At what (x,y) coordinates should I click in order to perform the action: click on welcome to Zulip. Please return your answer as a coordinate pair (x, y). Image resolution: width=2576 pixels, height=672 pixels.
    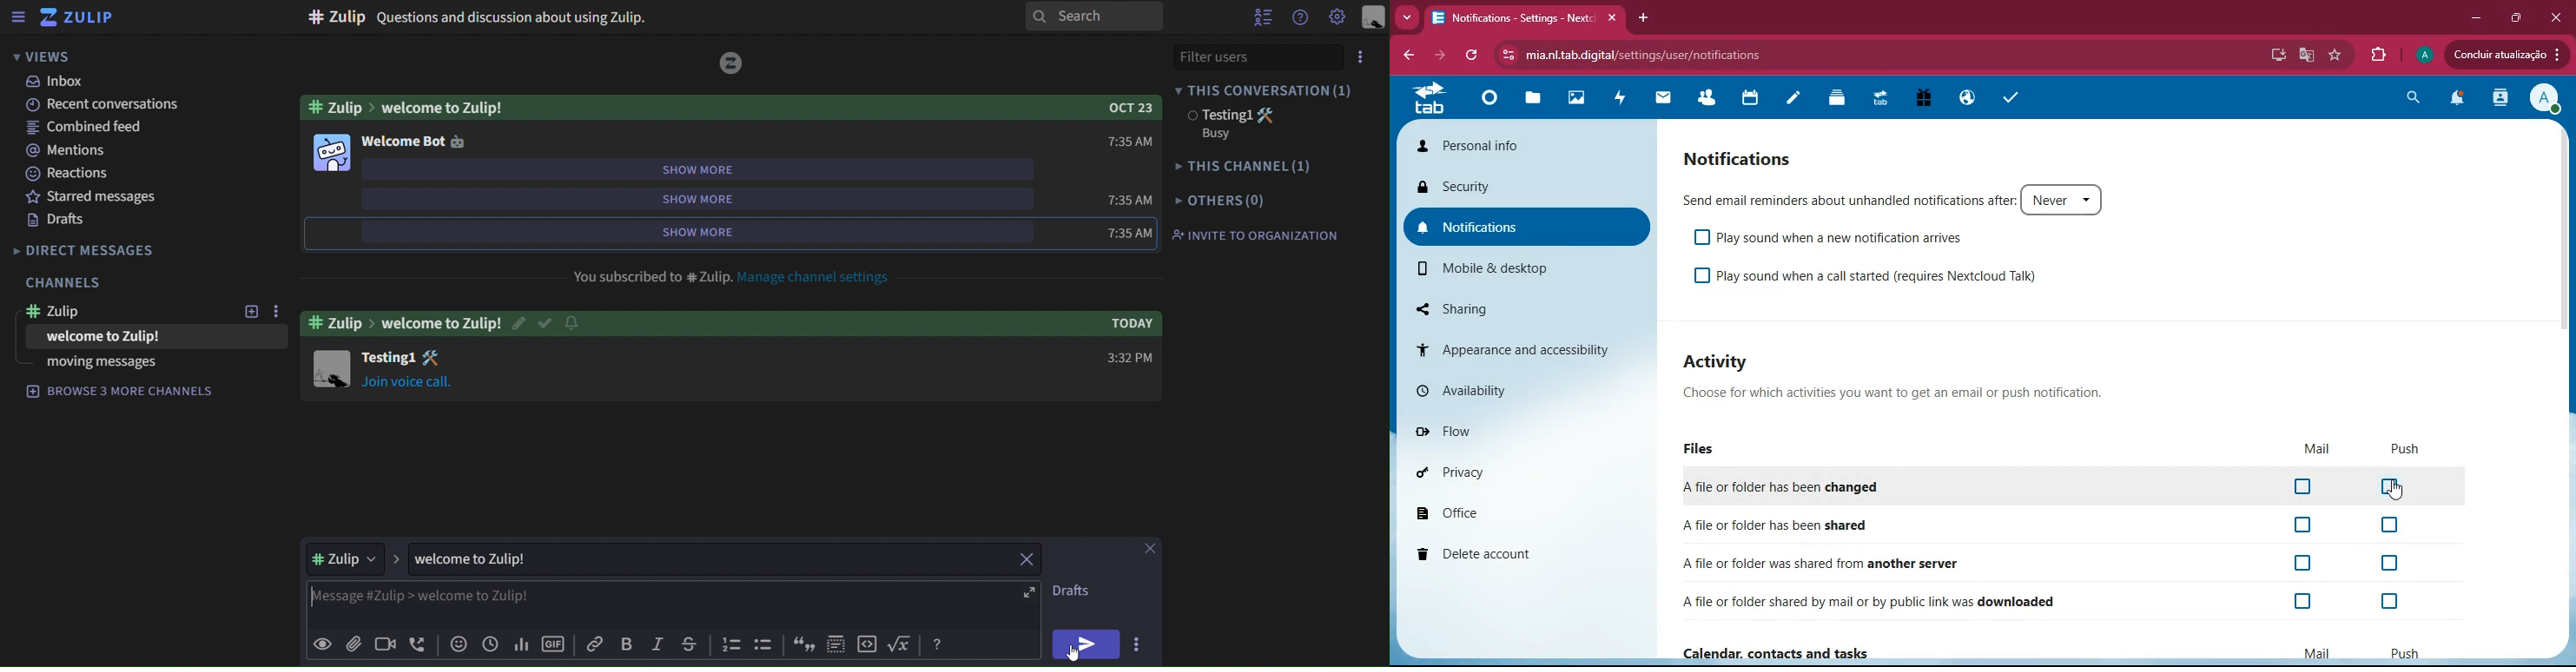
    Looking at the image, I should click on (479, 559).